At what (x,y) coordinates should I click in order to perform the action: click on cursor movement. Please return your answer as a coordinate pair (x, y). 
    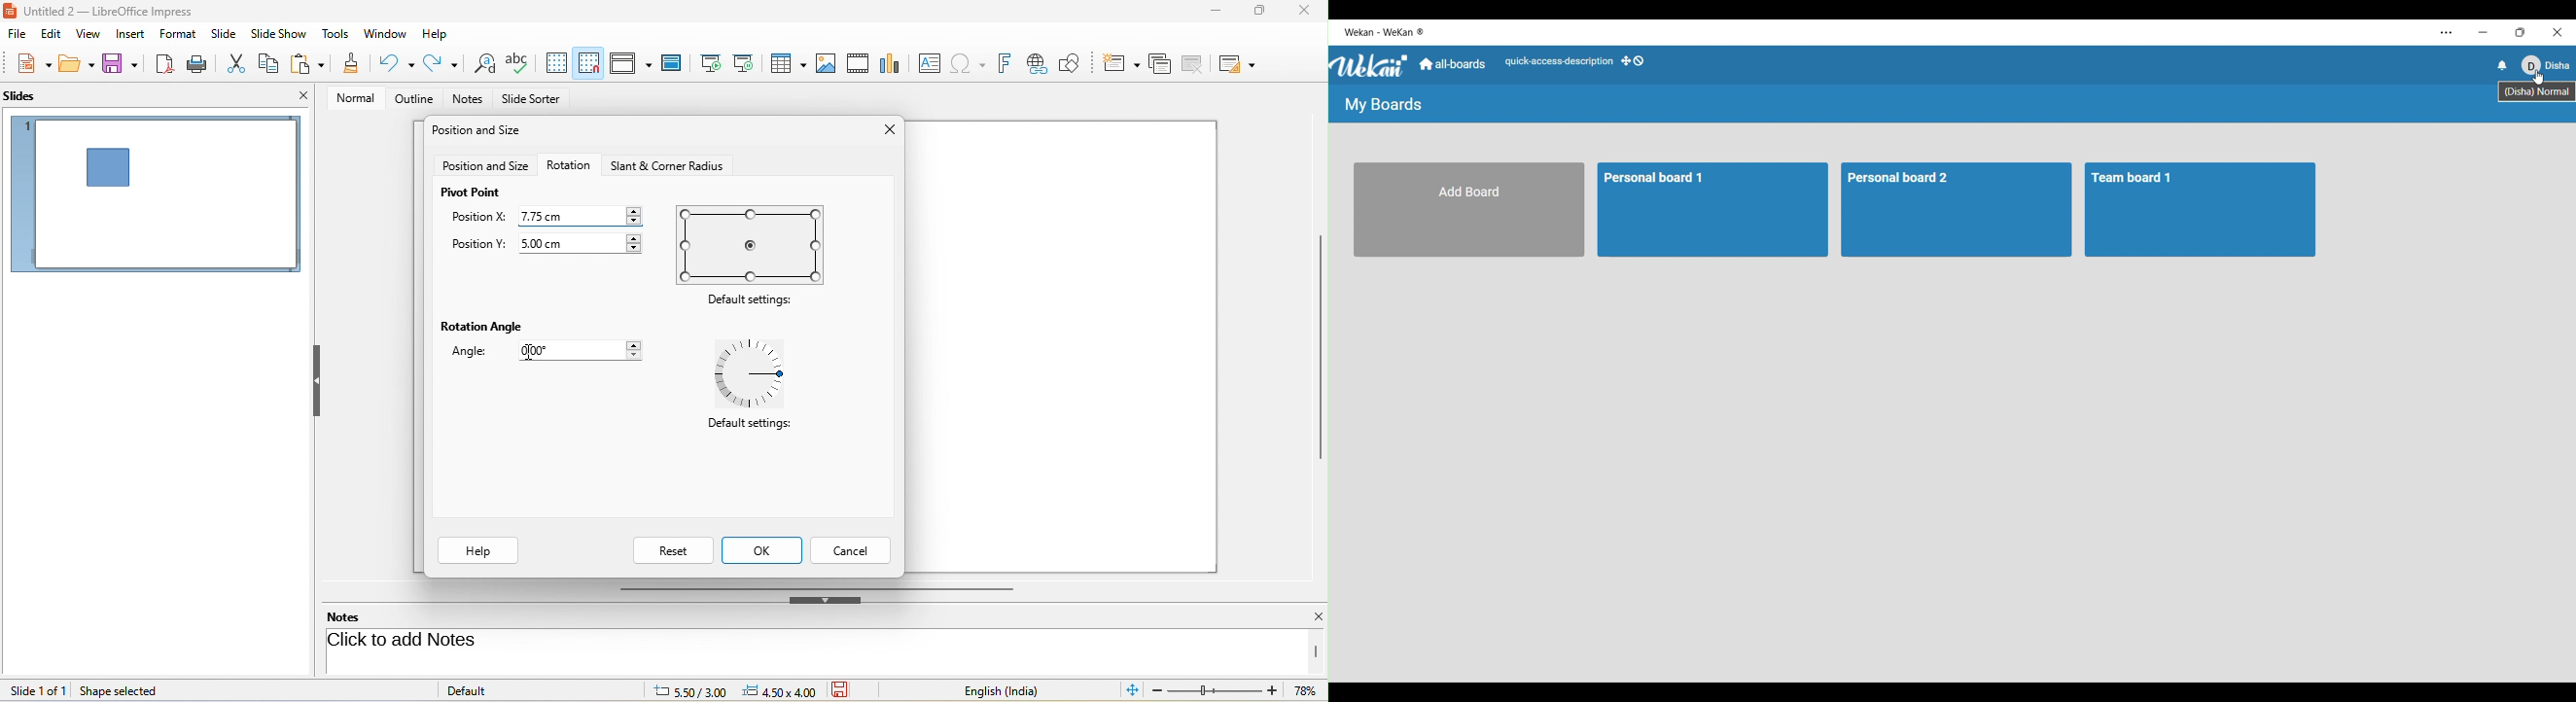
    Looking at the image, I should click on (534, 351).